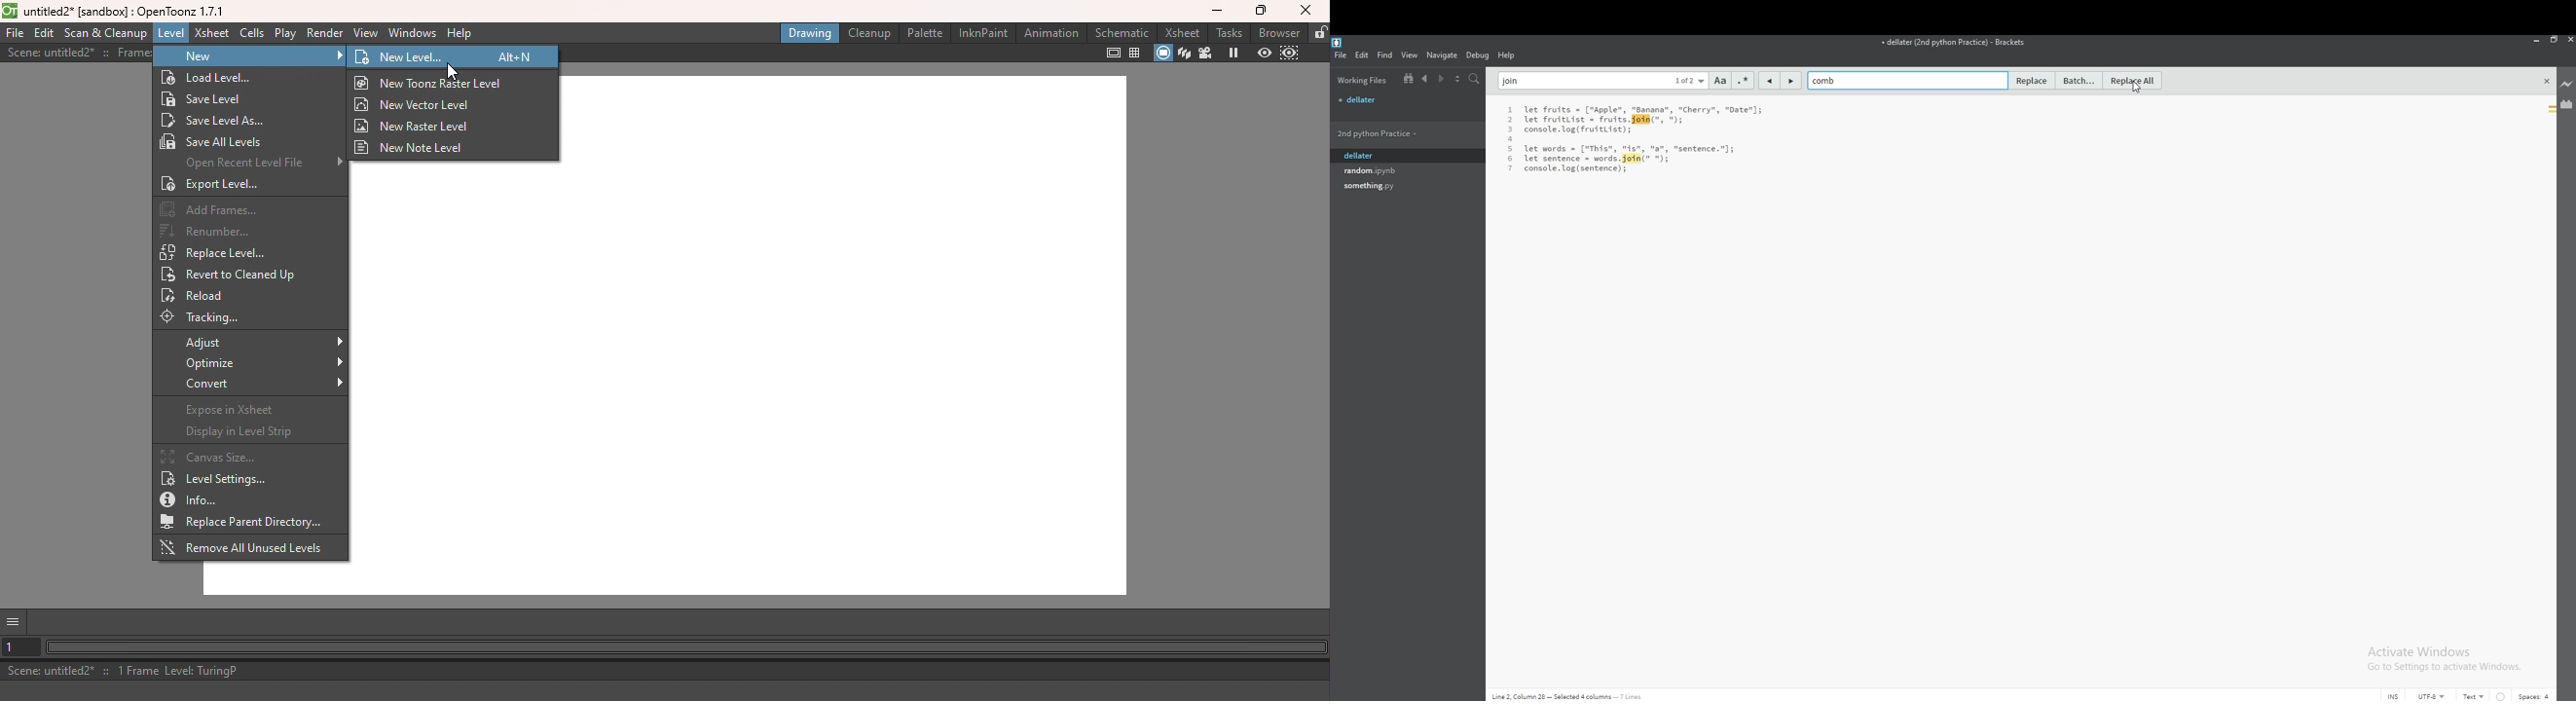  What do you see at coordinates (453, 72) in the screenshot?
I see `cursor` at bounding box center [453, 72].